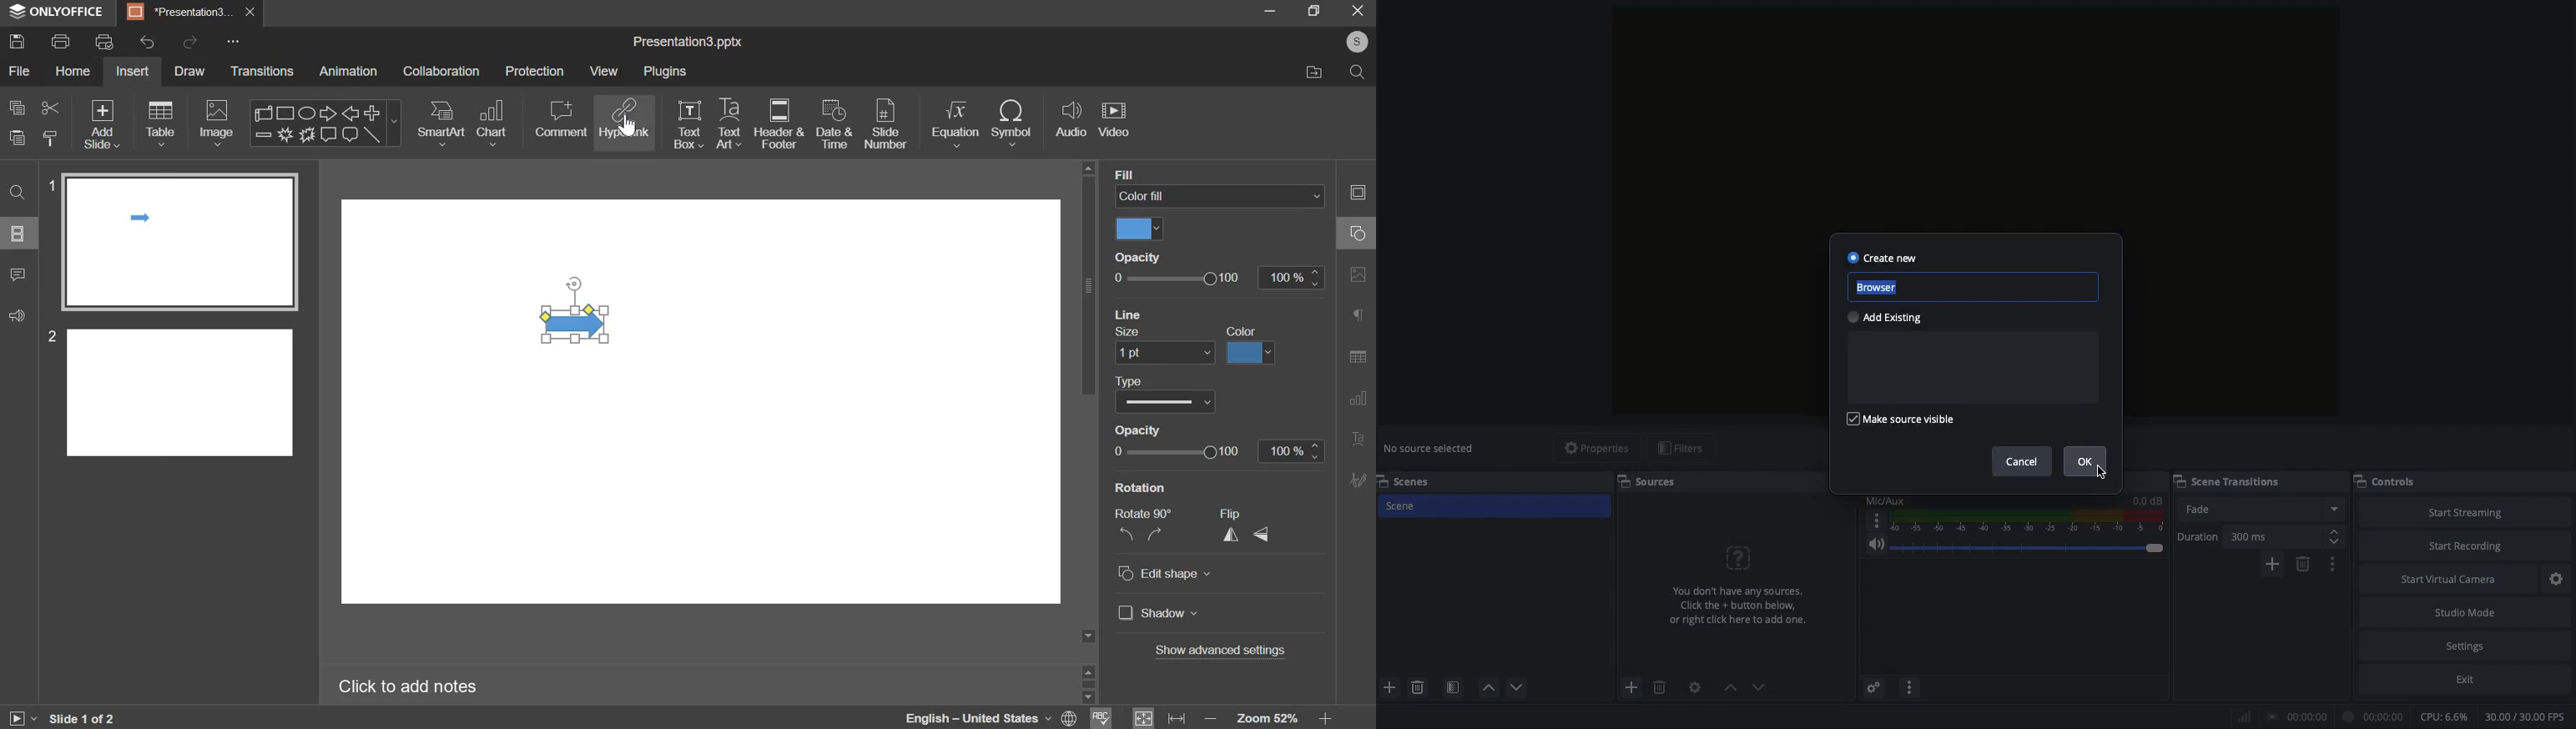 The width and height of the screenshot is (2576, 756). What do you see at coordinates (1728, 686) in the screenshot?
I see `Move up` at bounding box center [1728, 686].